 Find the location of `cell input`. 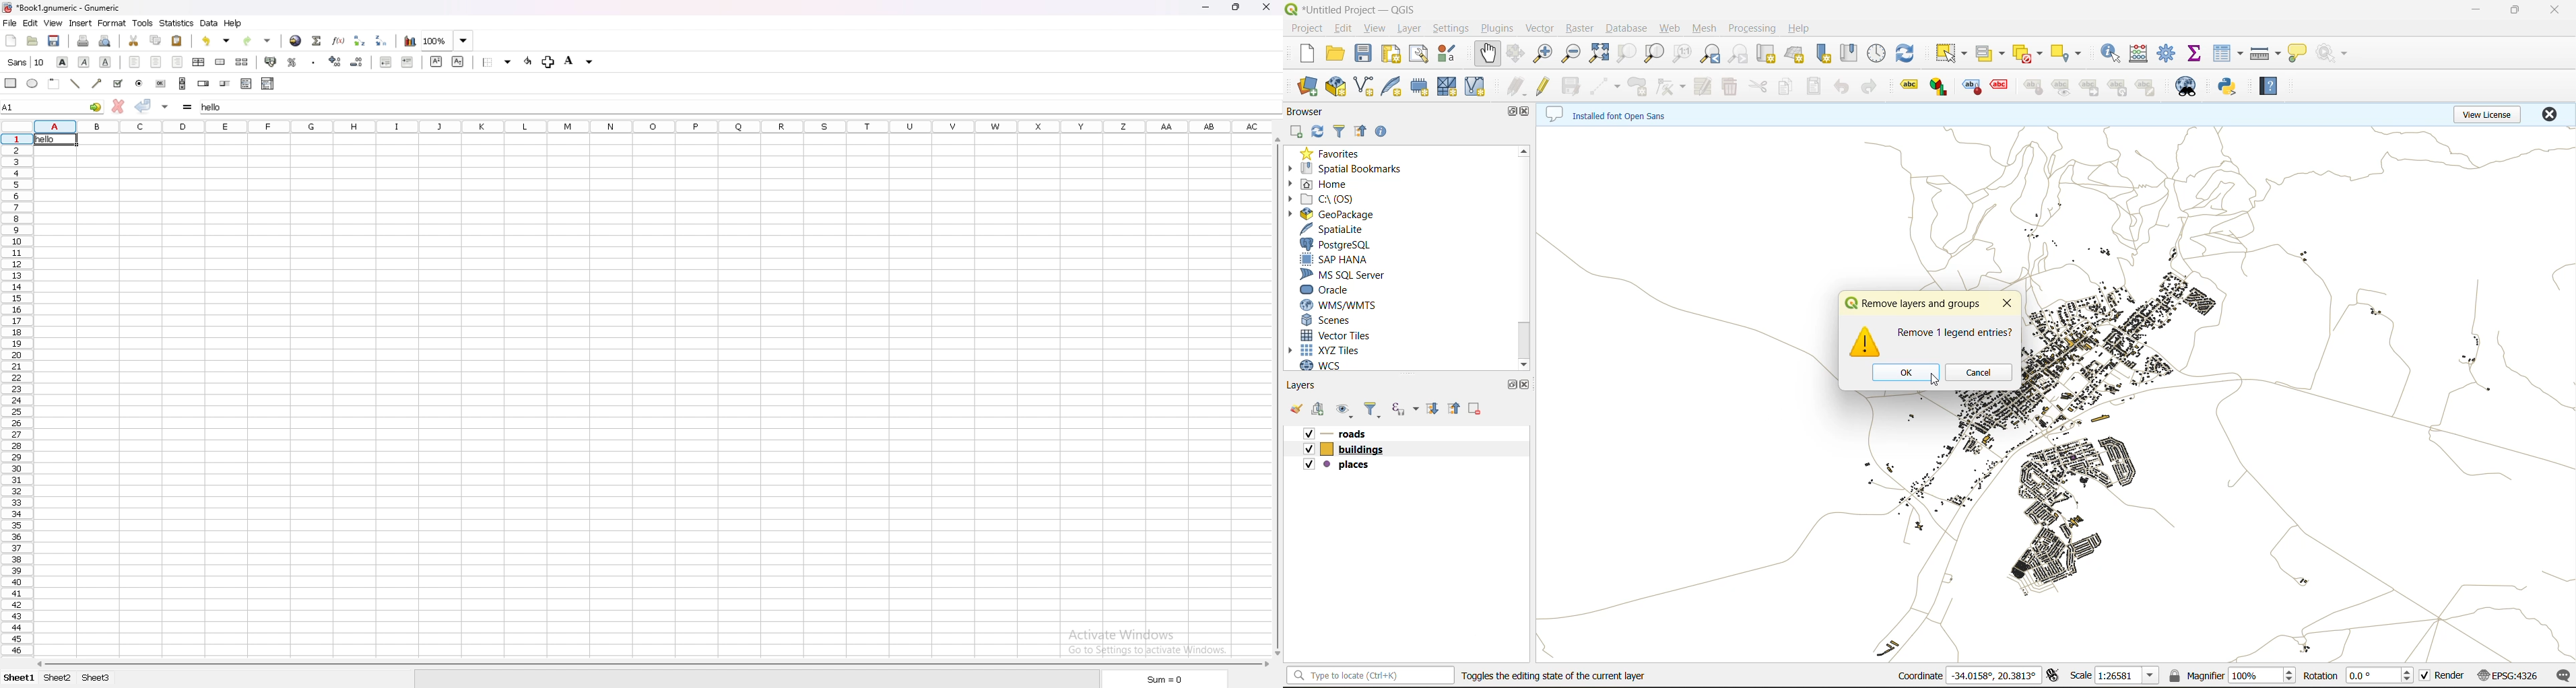

cell input is located at coordinates (738, 105).